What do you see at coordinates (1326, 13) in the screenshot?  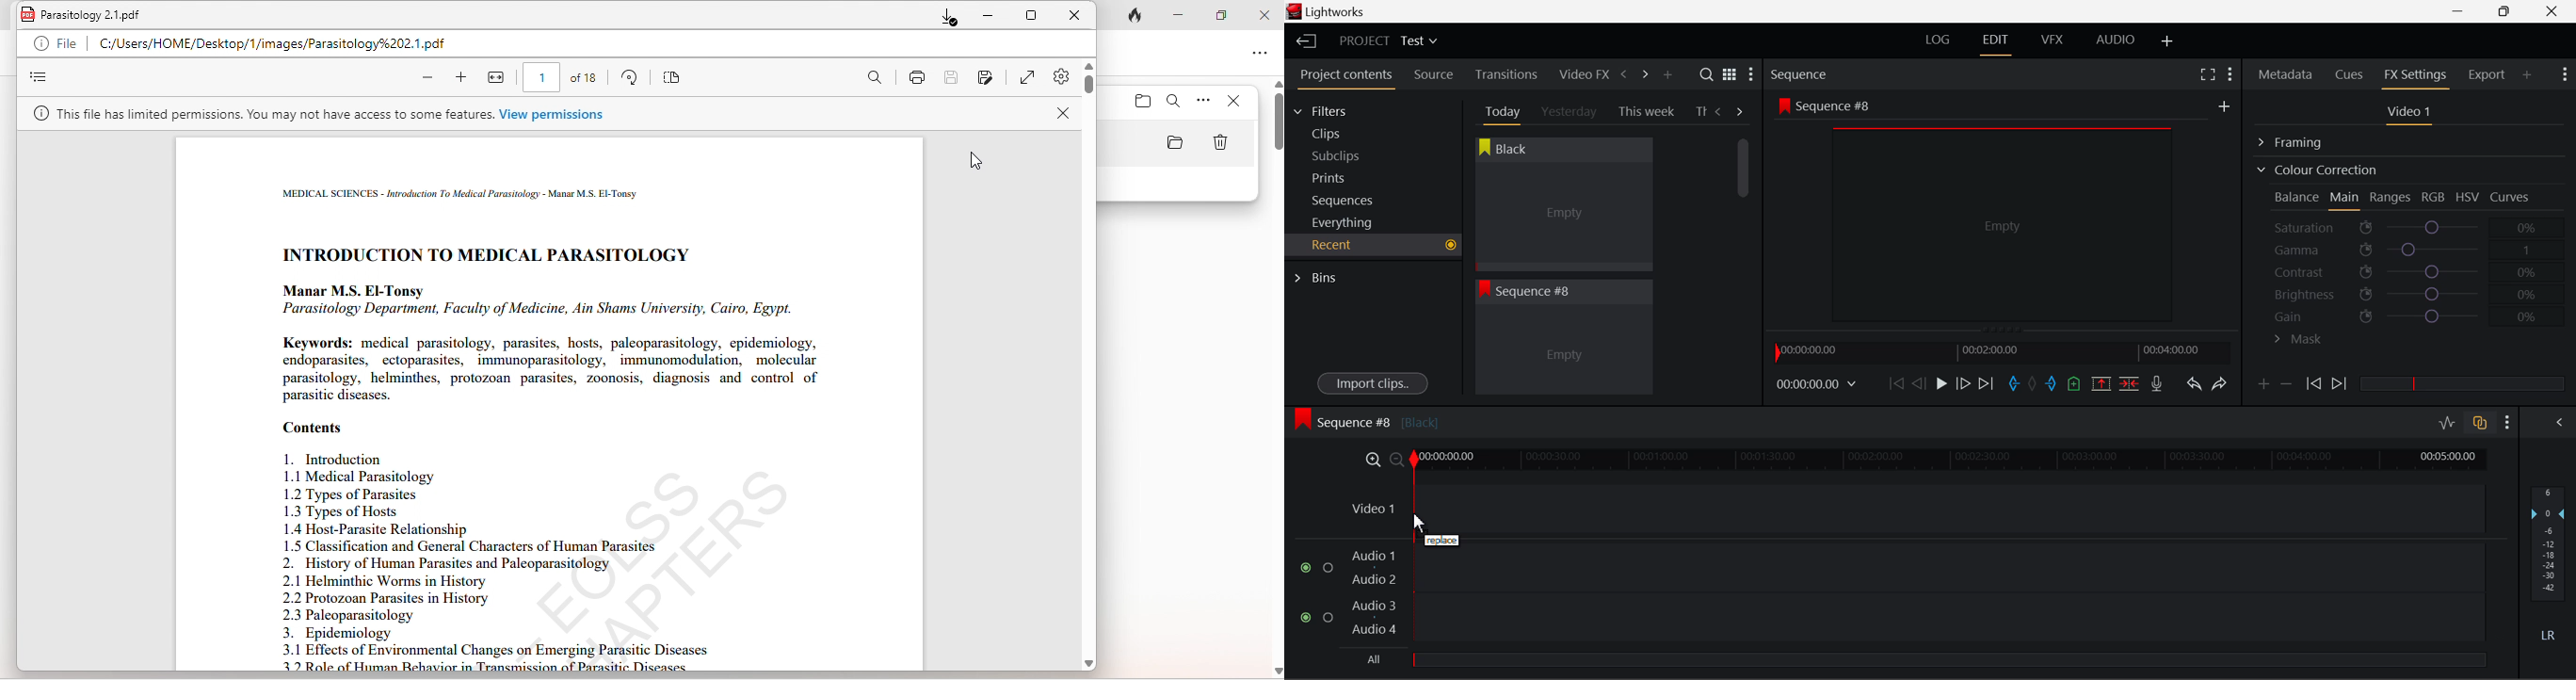 I see `Window Title` at bounding box center [1326, 13].